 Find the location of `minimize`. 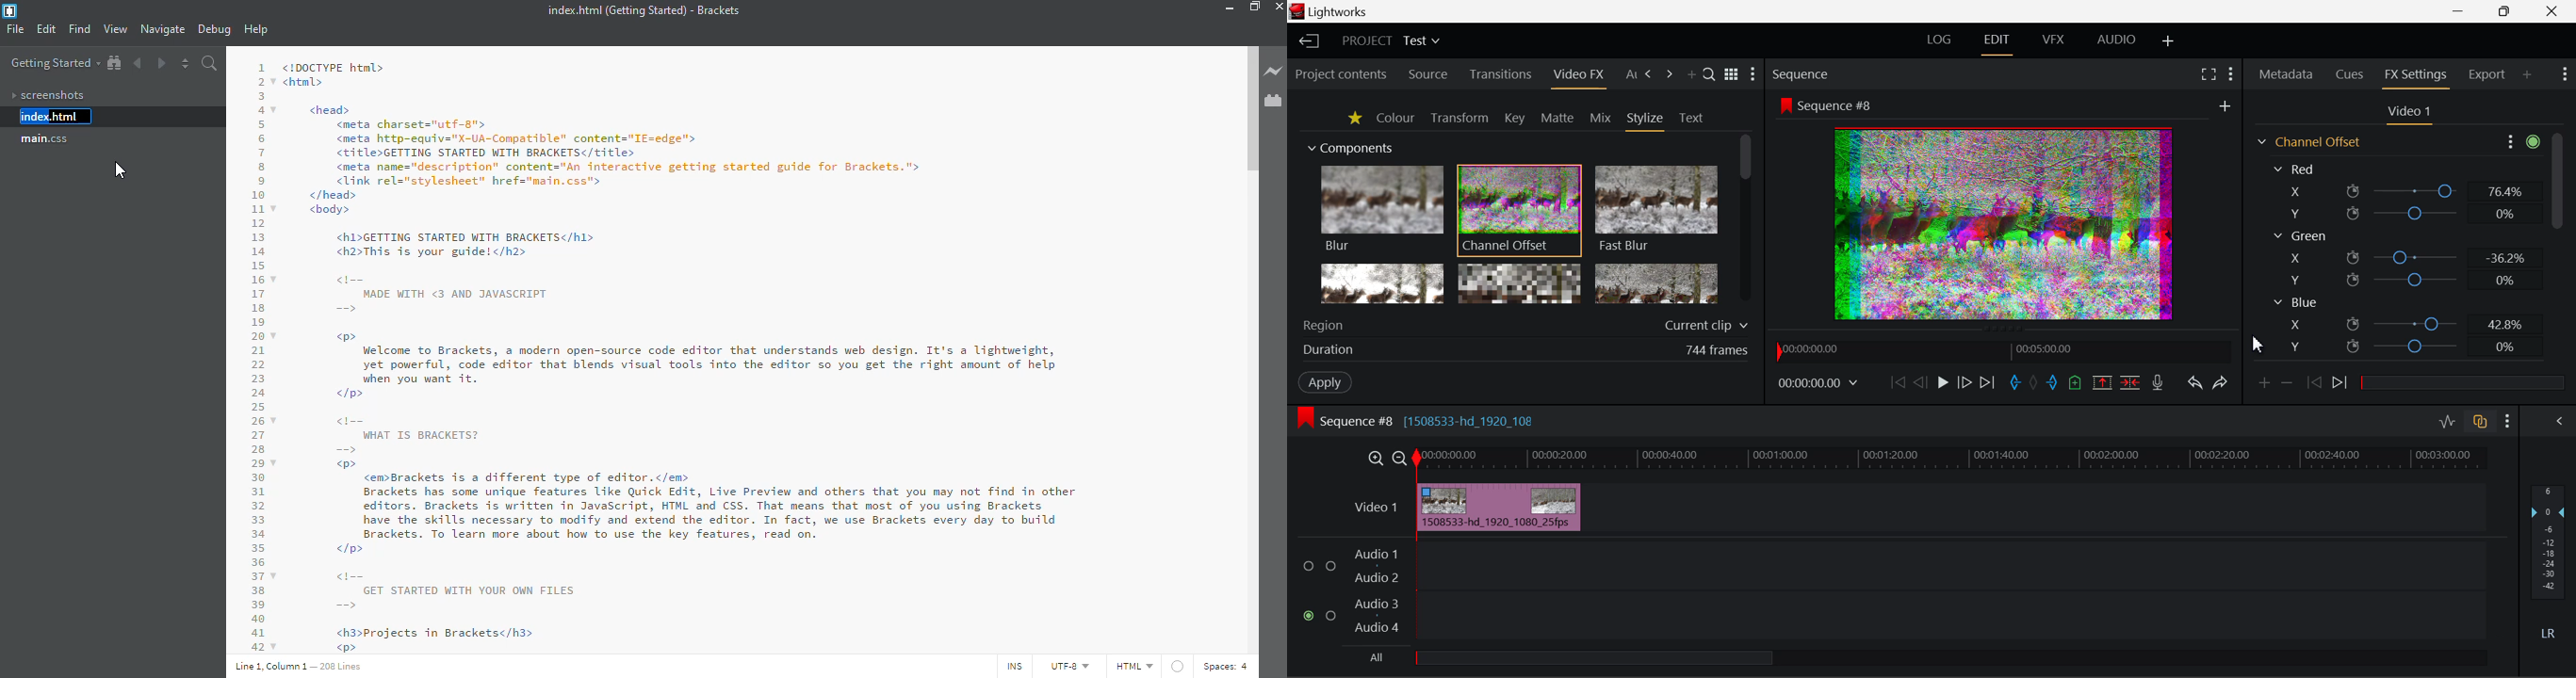

minimize is located at coordinates (1227, 8).